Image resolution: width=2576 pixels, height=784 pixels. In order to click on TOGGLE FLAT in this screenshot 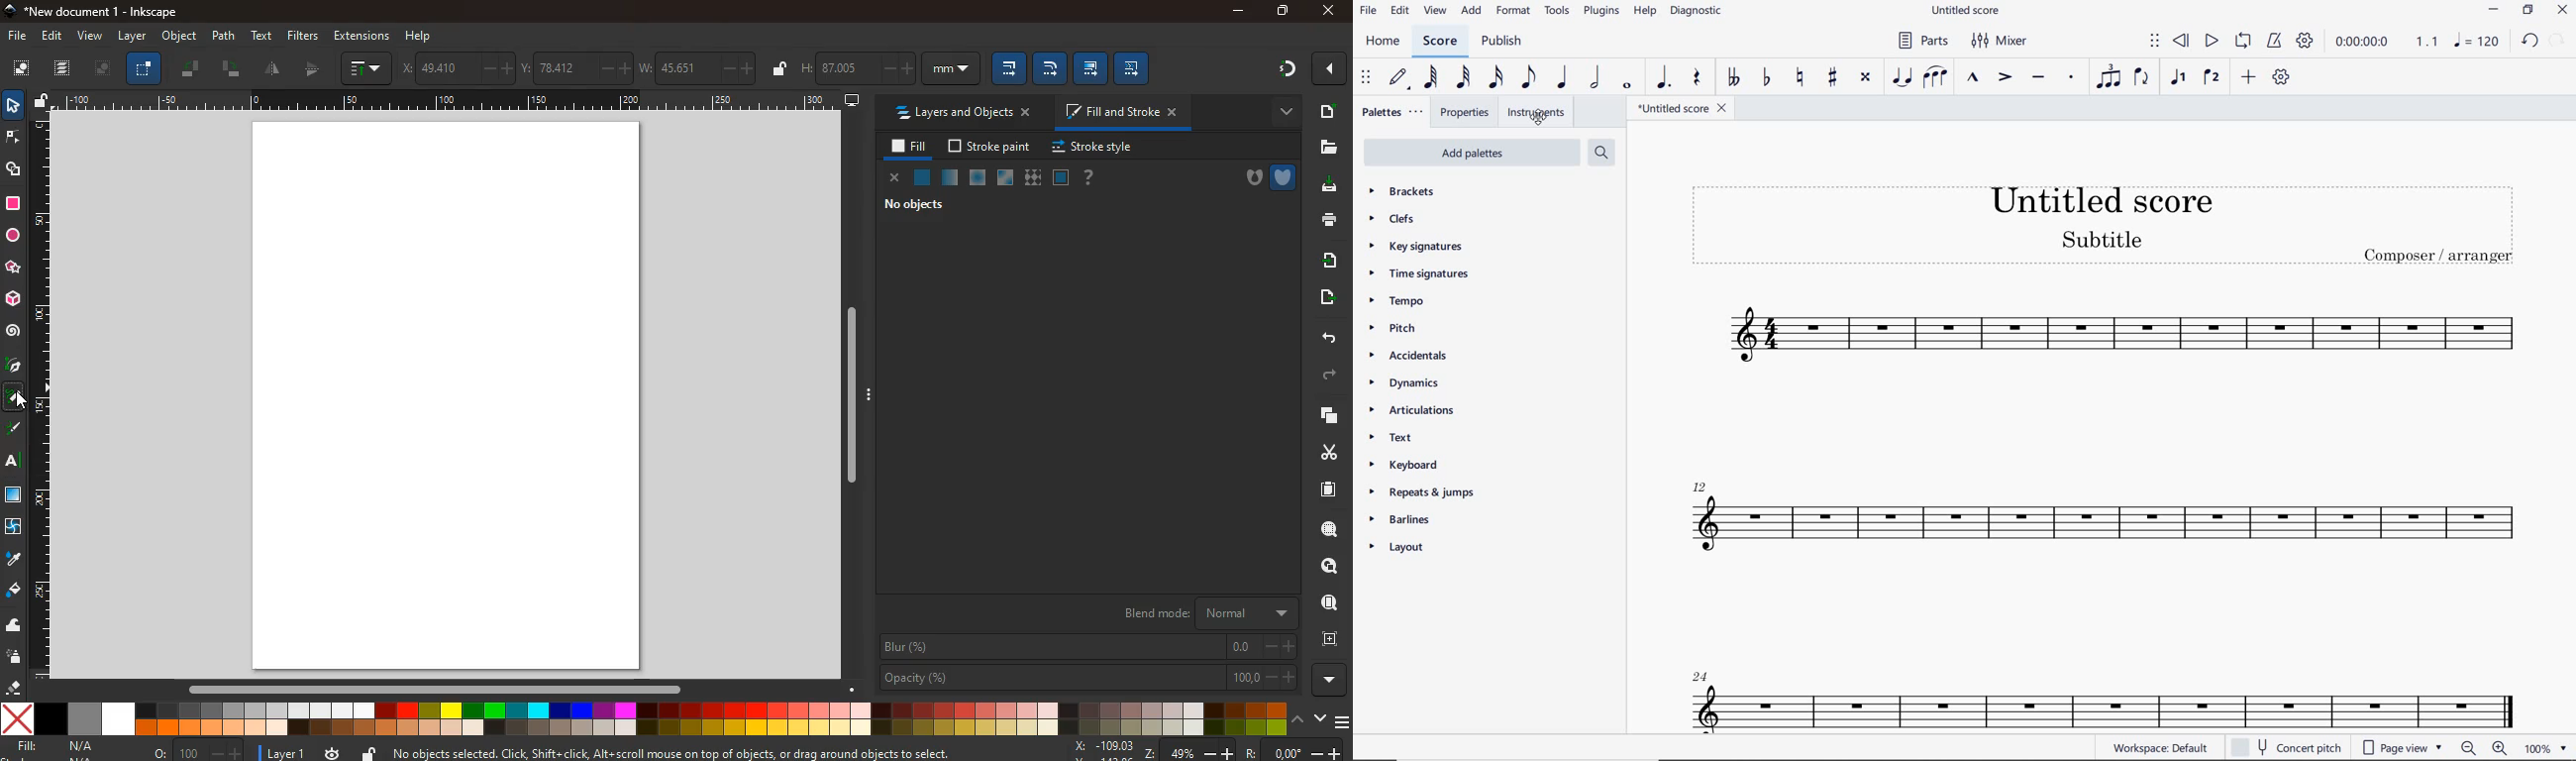, I will do `click(1767, 78)`.